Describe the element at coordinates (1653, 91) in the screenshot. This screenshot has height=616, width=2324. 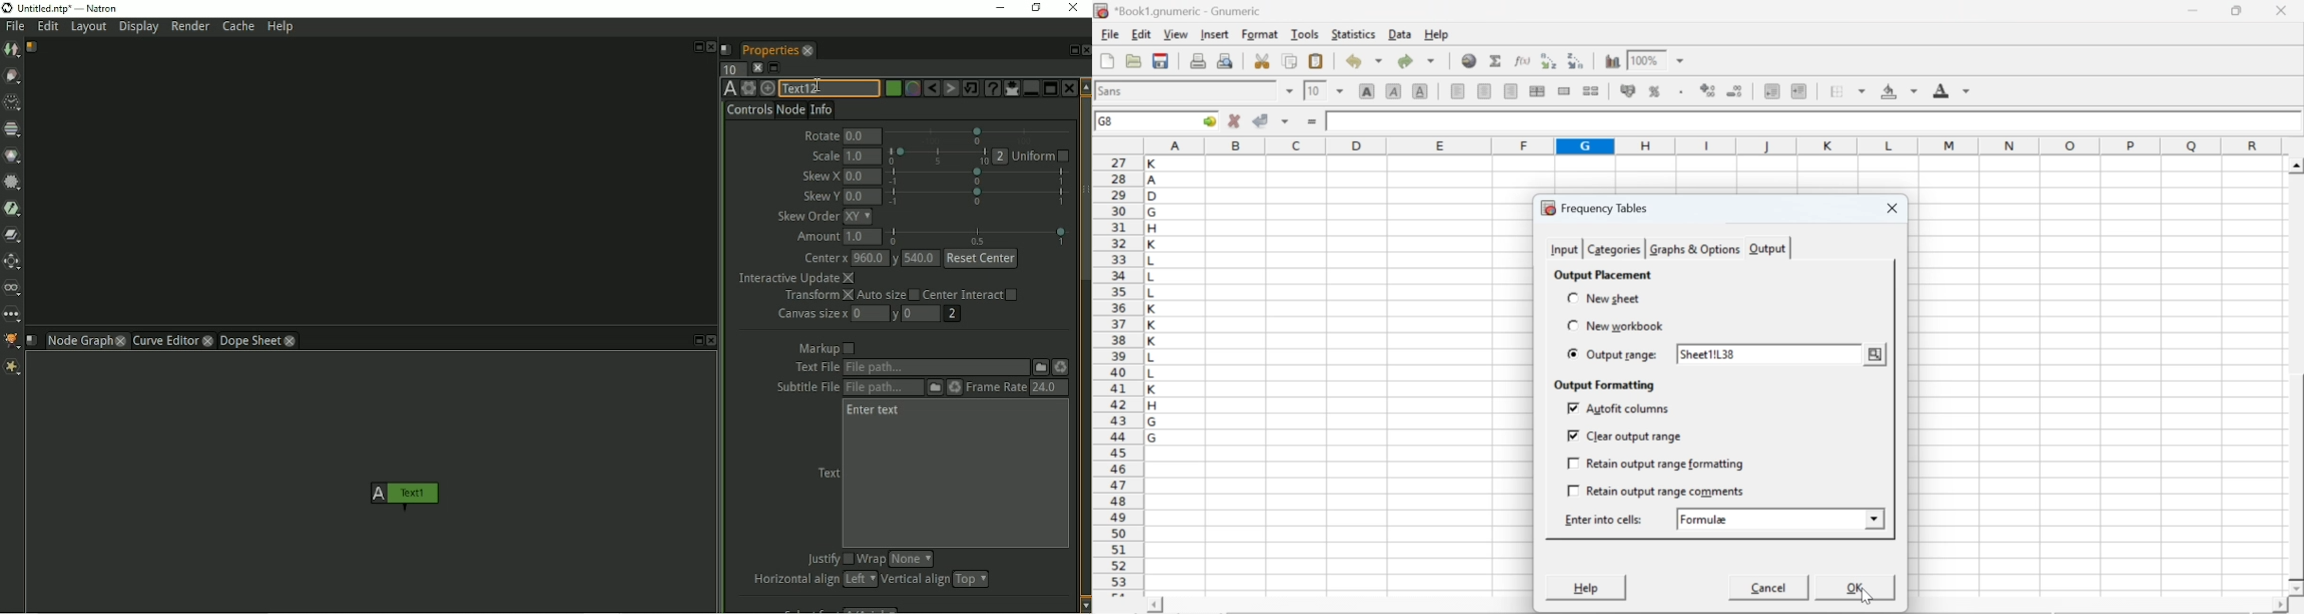
I see `format selection as percentage` at that location.